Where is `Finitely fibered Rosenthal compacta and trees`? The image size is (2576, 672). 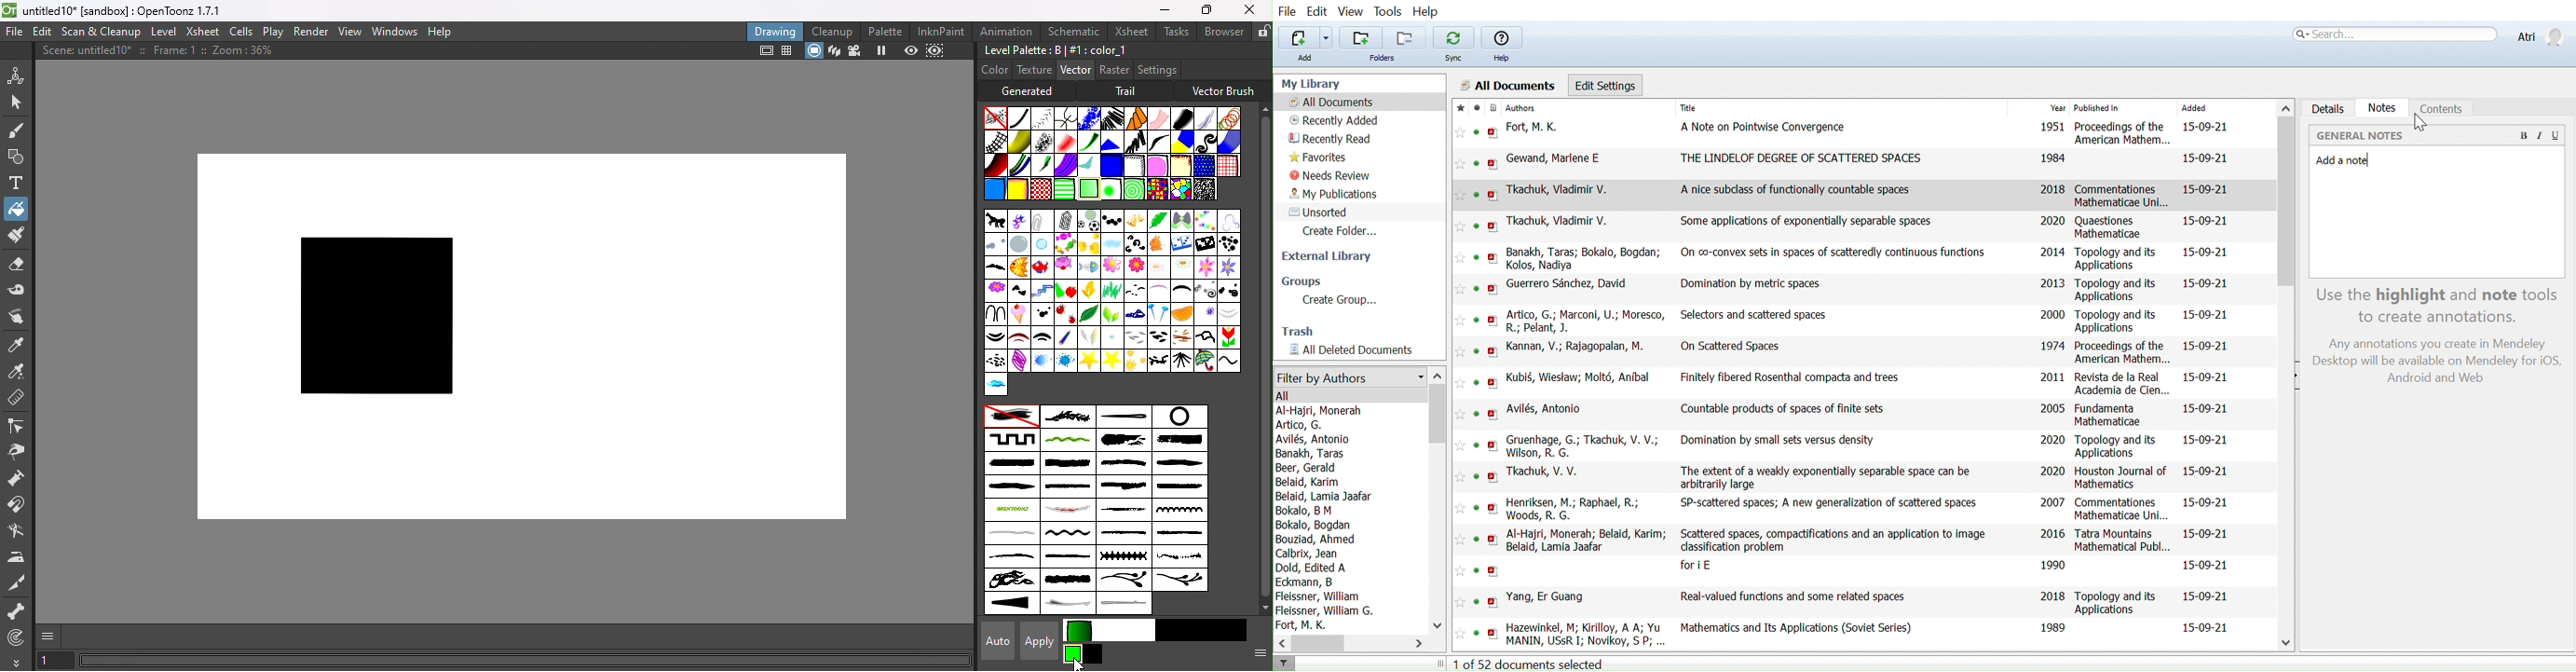
Finitely fibered Rosenthal compacta and trees is located at coordinates (1791, 378).